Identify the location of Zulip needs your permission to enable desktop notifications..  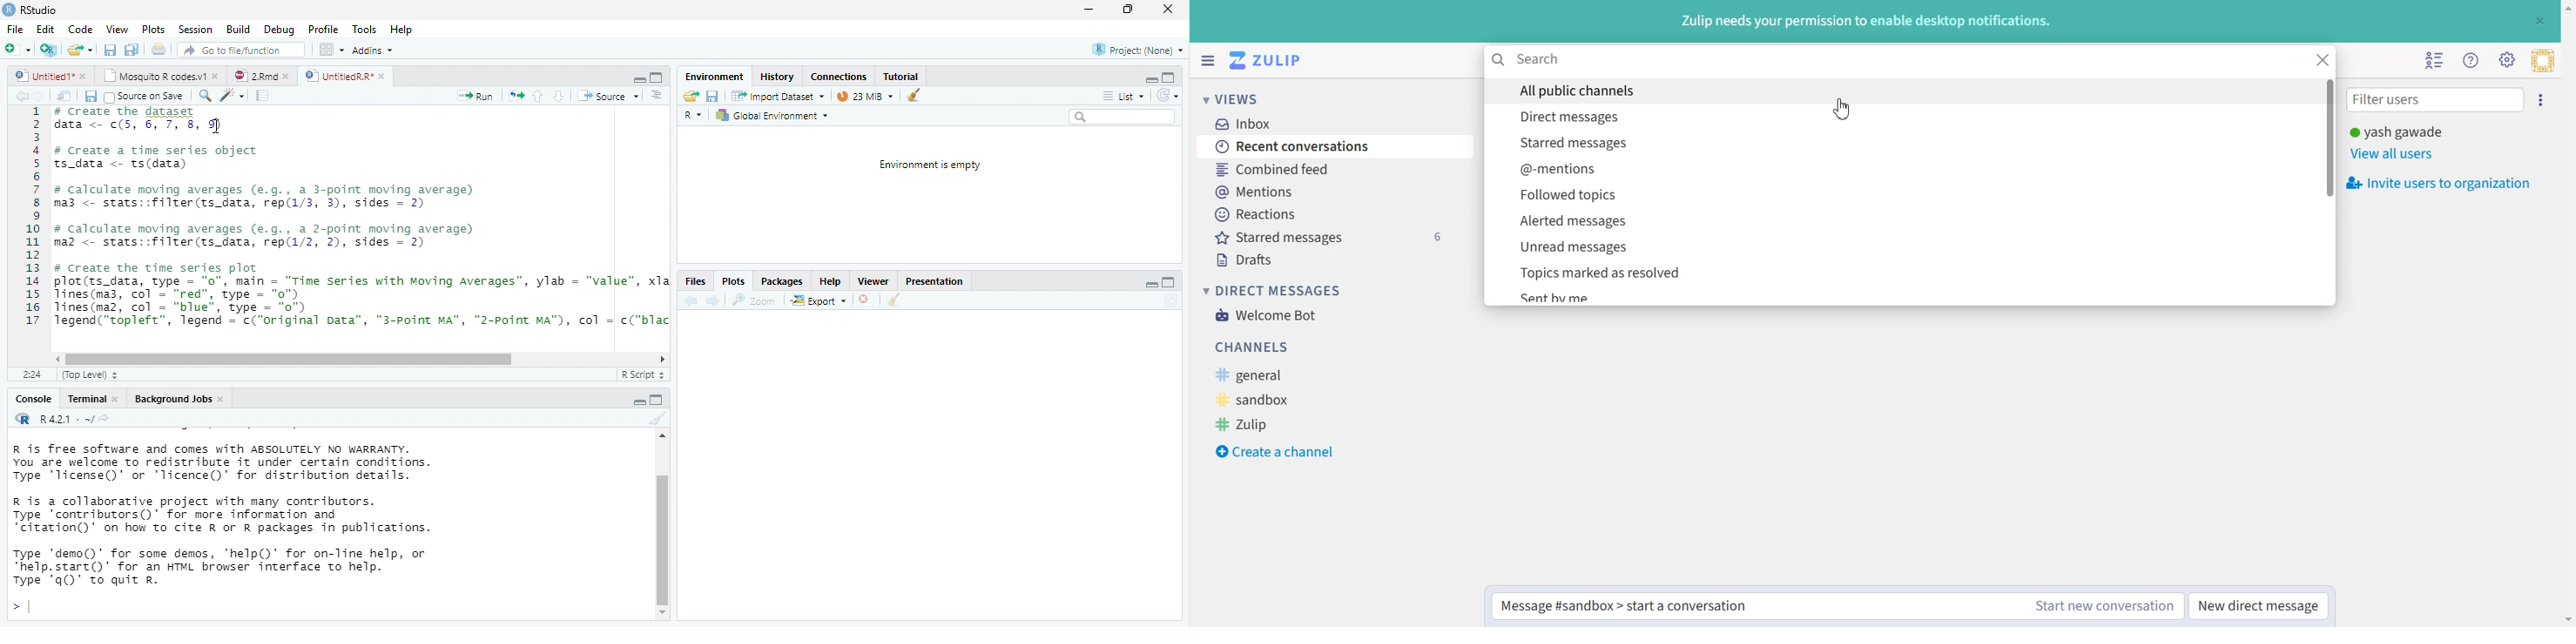
(1865, 22).